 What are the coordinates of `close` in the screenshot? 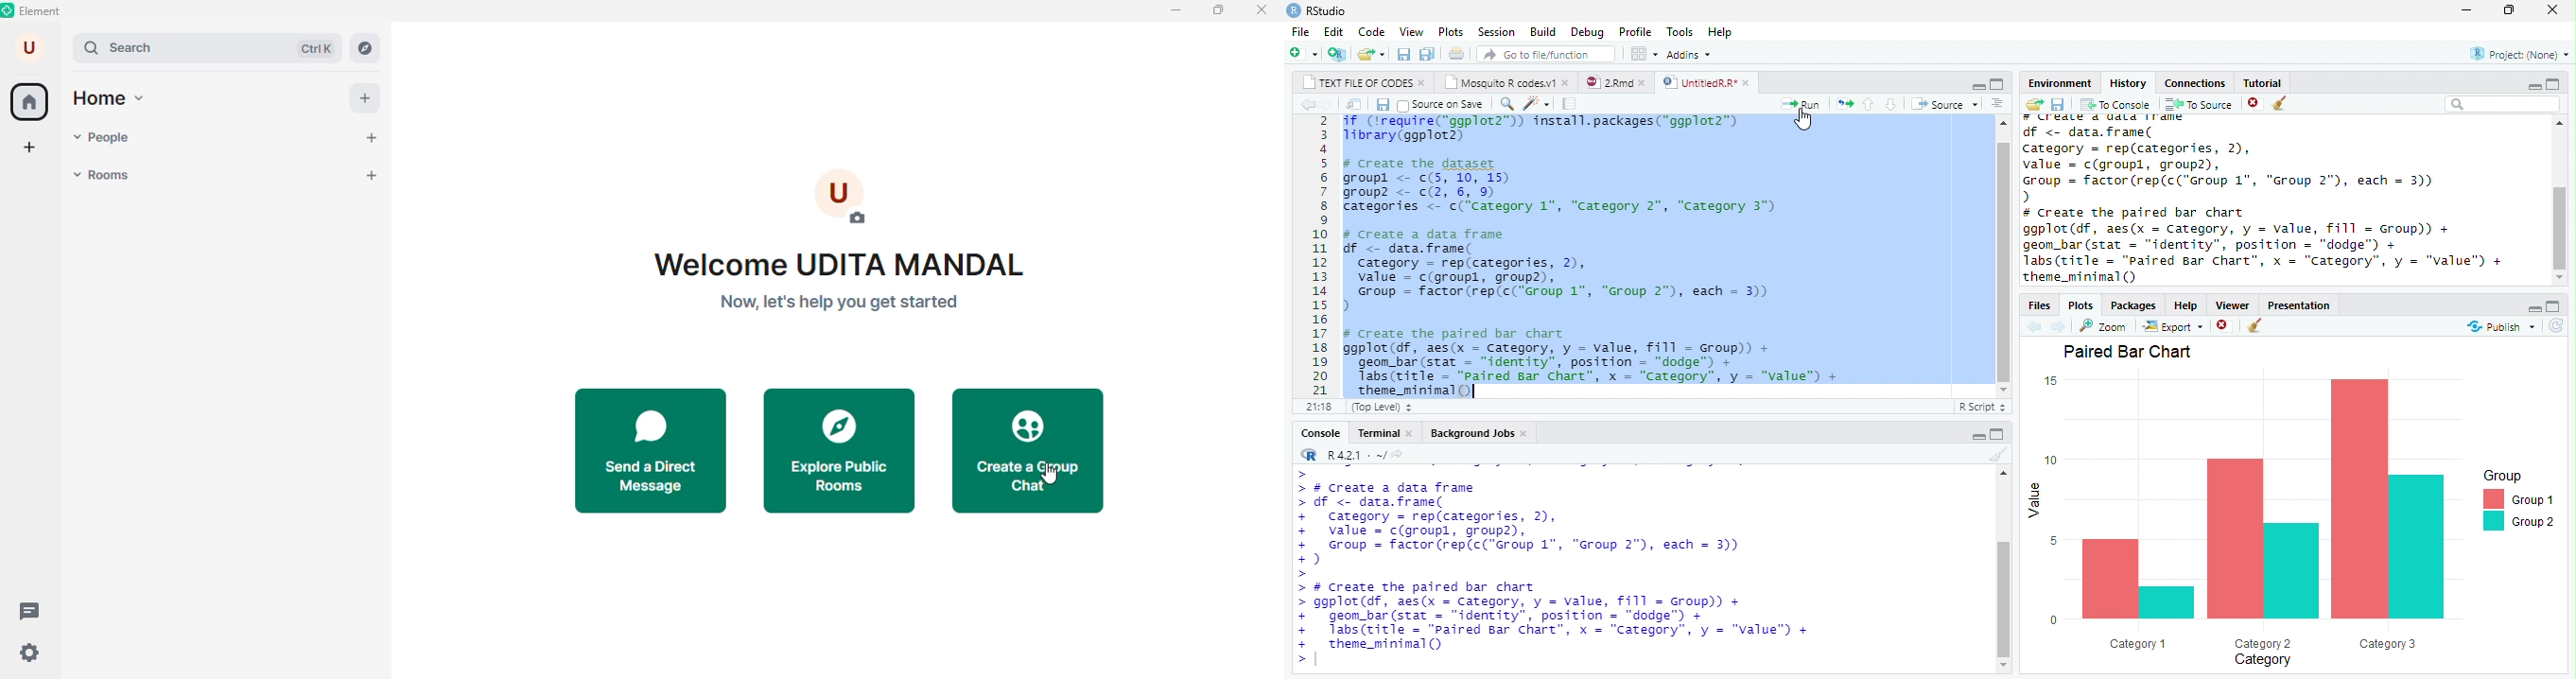 It's located at (2222, 324).